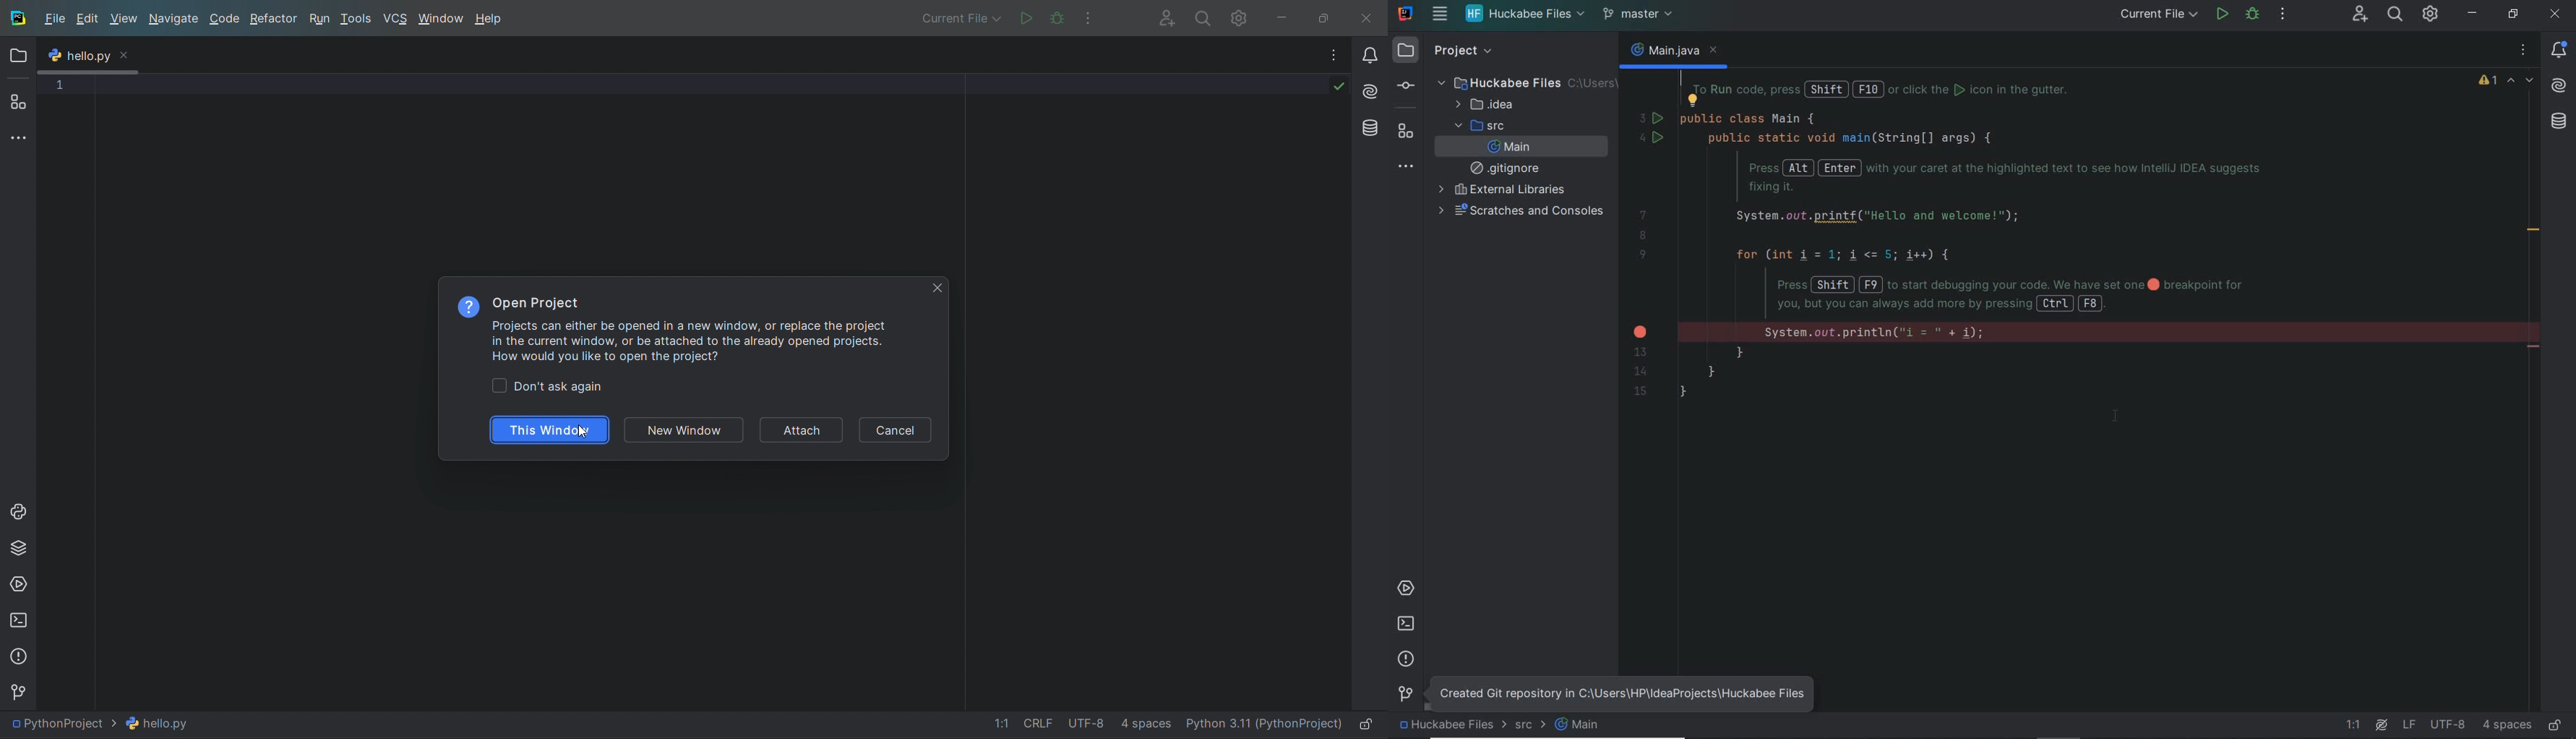 The width and height of the screenshot is (2576, 756). What do you see at coordinates (1326, 54) in the screenshot?
I see `options` at bounding box center [1326, 54].